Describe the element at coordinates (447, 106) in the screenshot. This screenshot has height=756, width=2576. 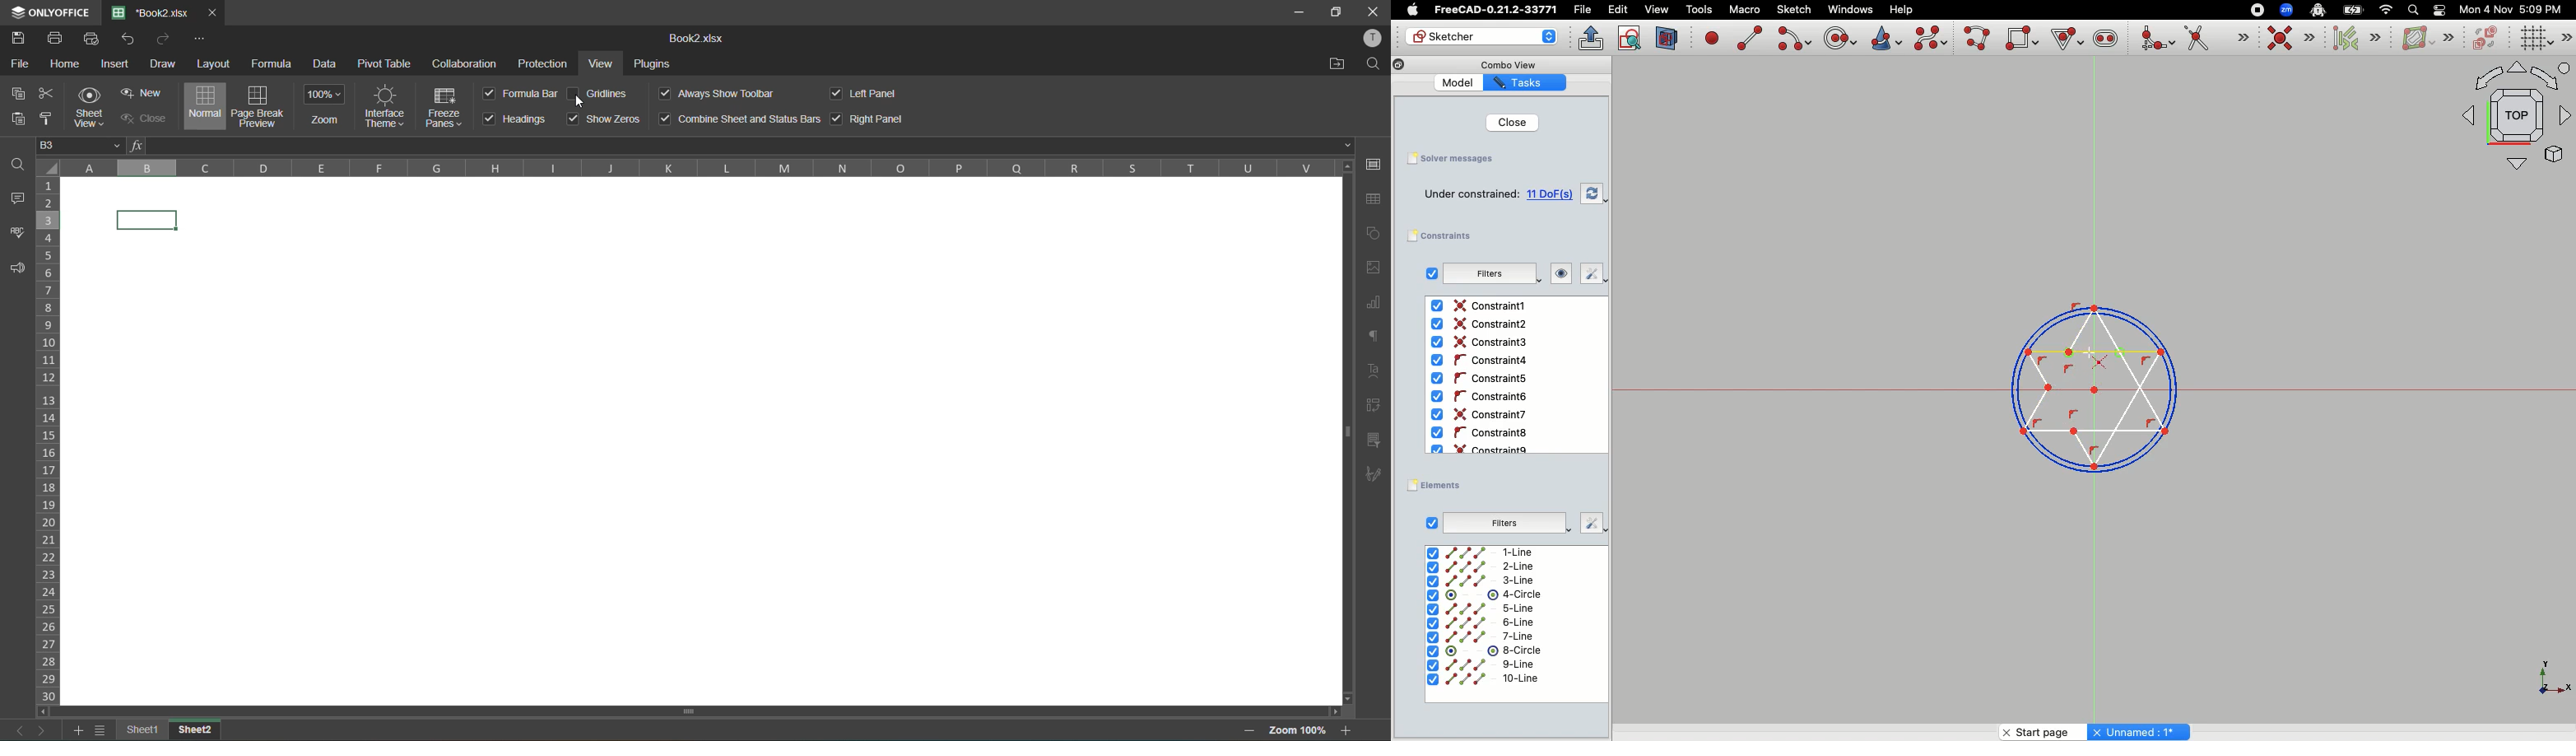
I see `freeze panes` at that location.